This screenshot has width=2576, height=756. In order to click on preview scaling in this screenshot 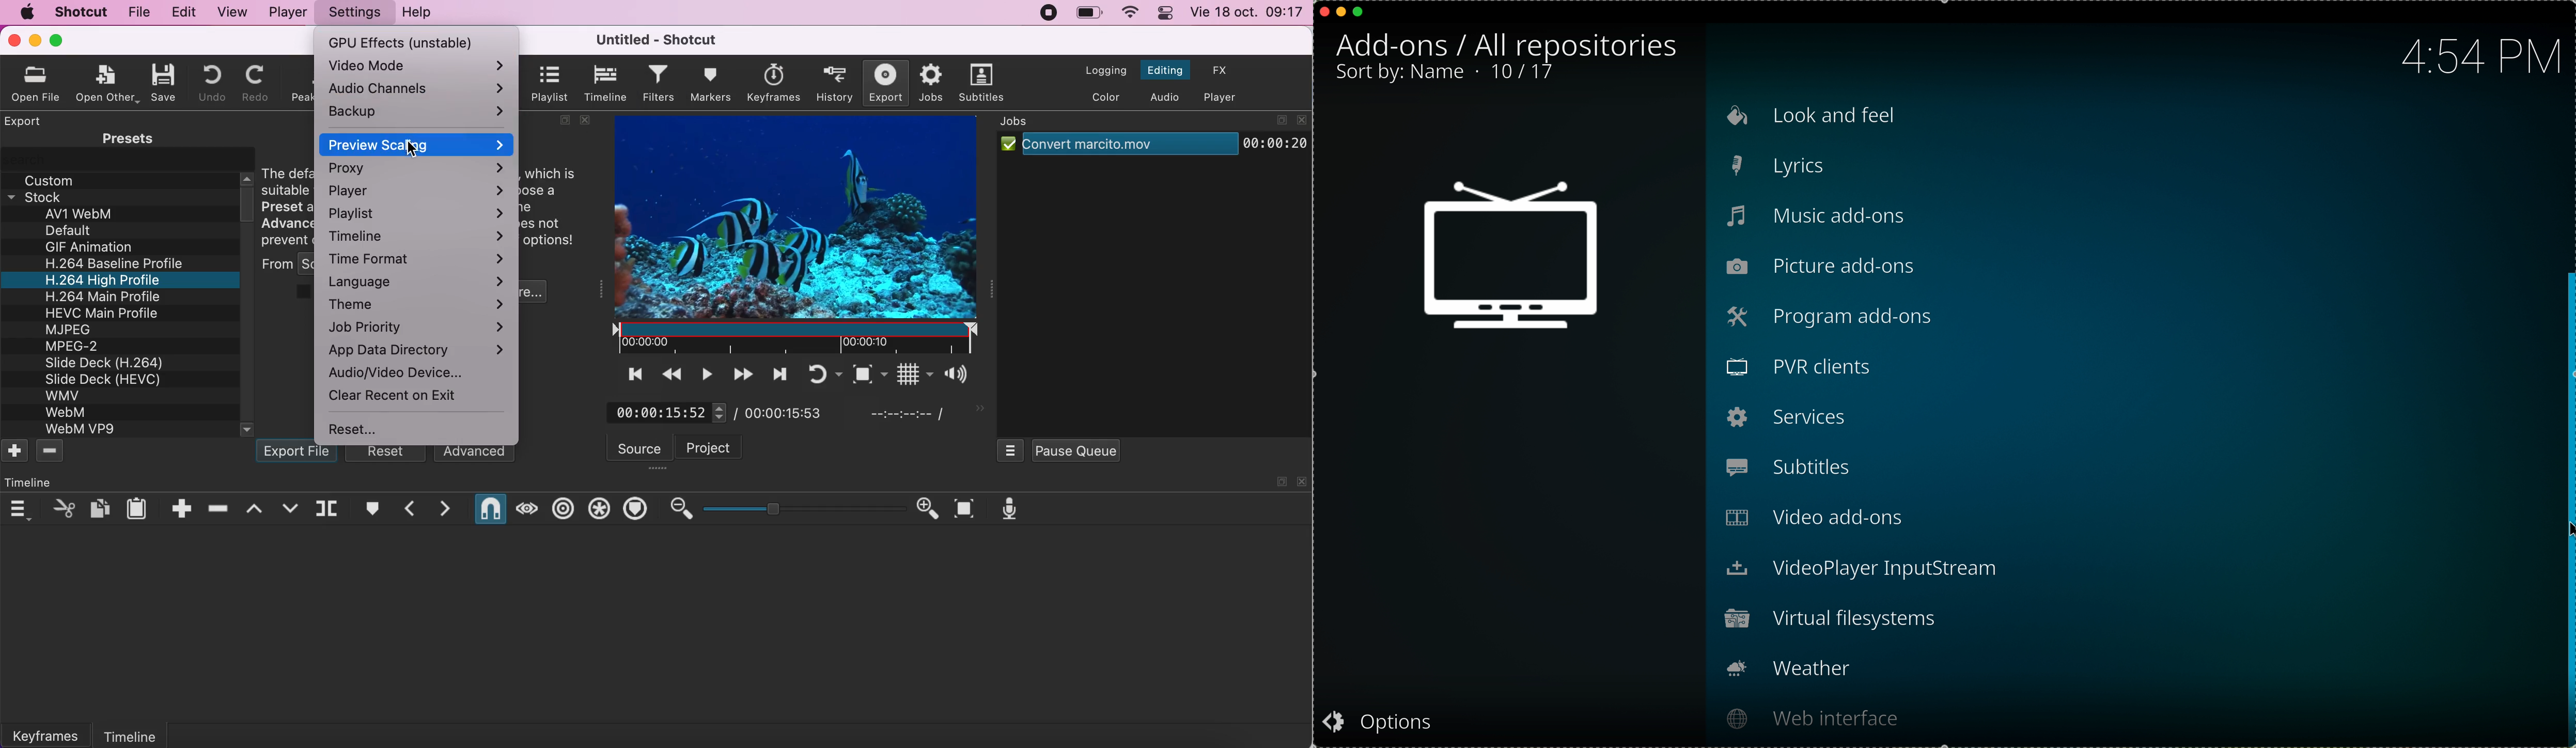, I will do `click(416, 143)`.